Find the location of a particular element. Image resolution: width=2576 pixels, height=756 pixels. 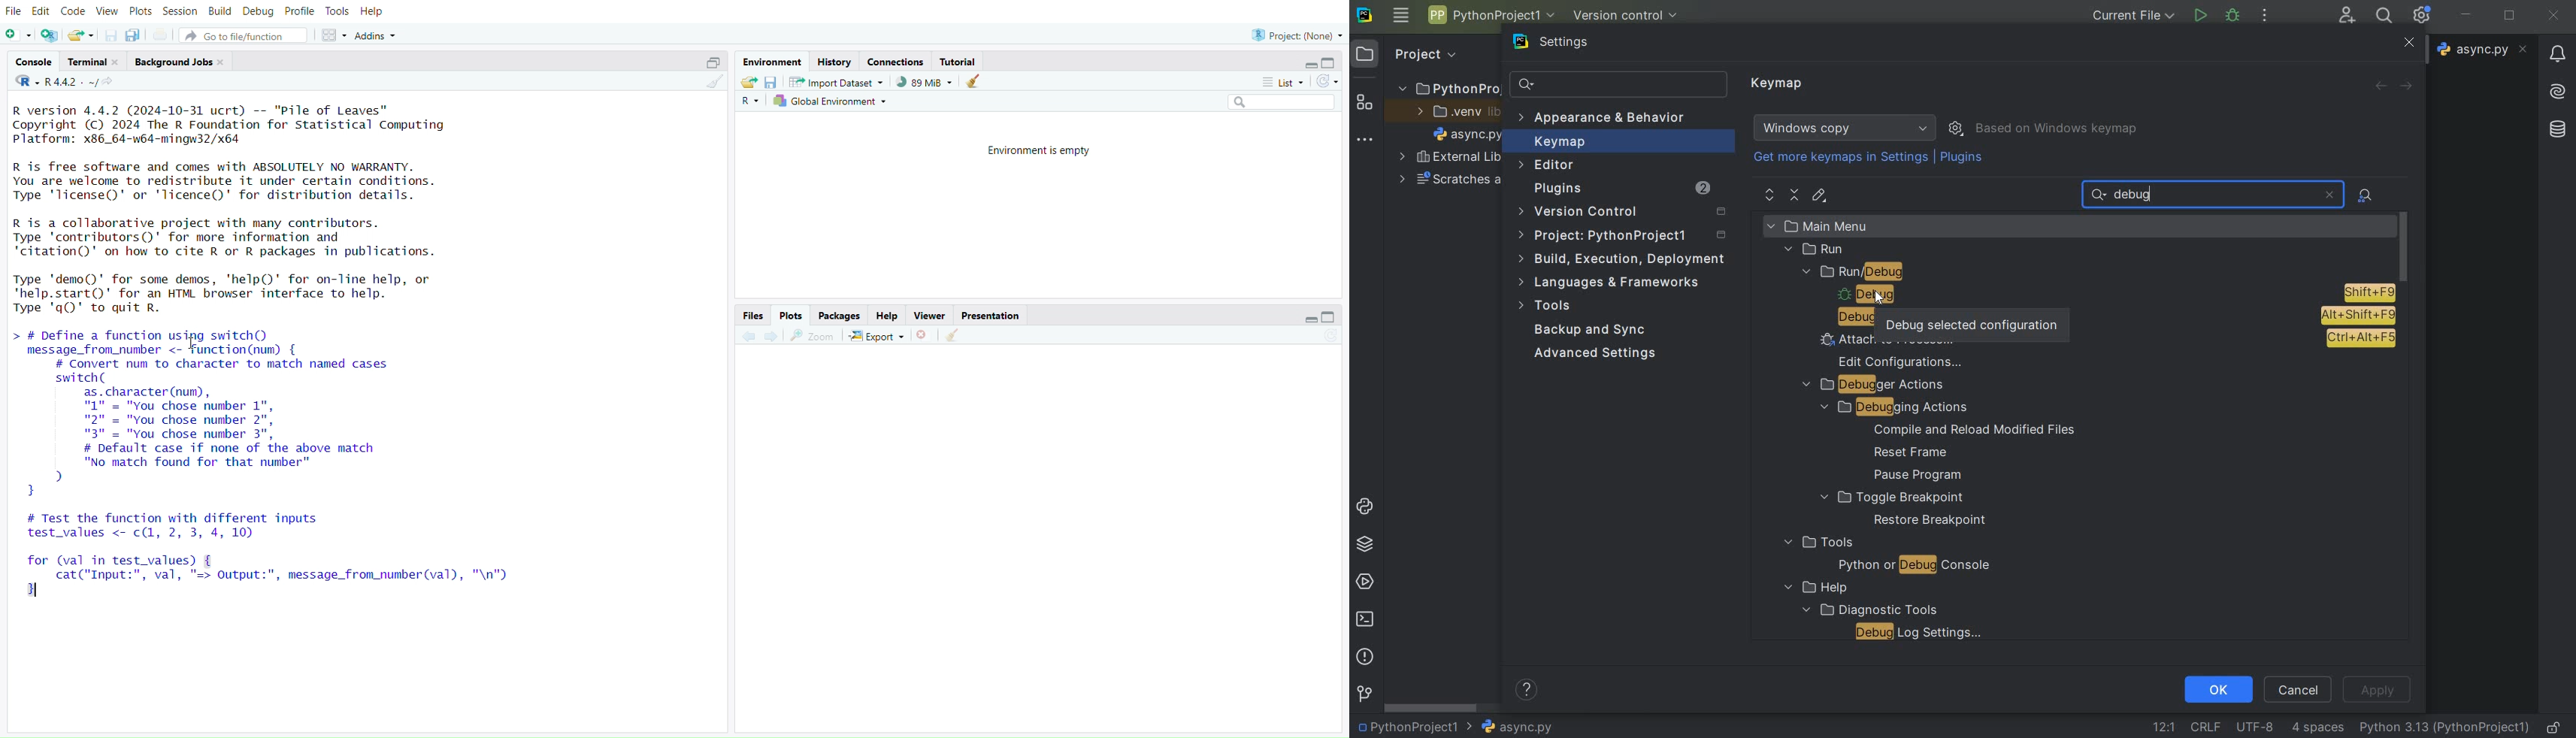

History is located at coordinates (836, 60).